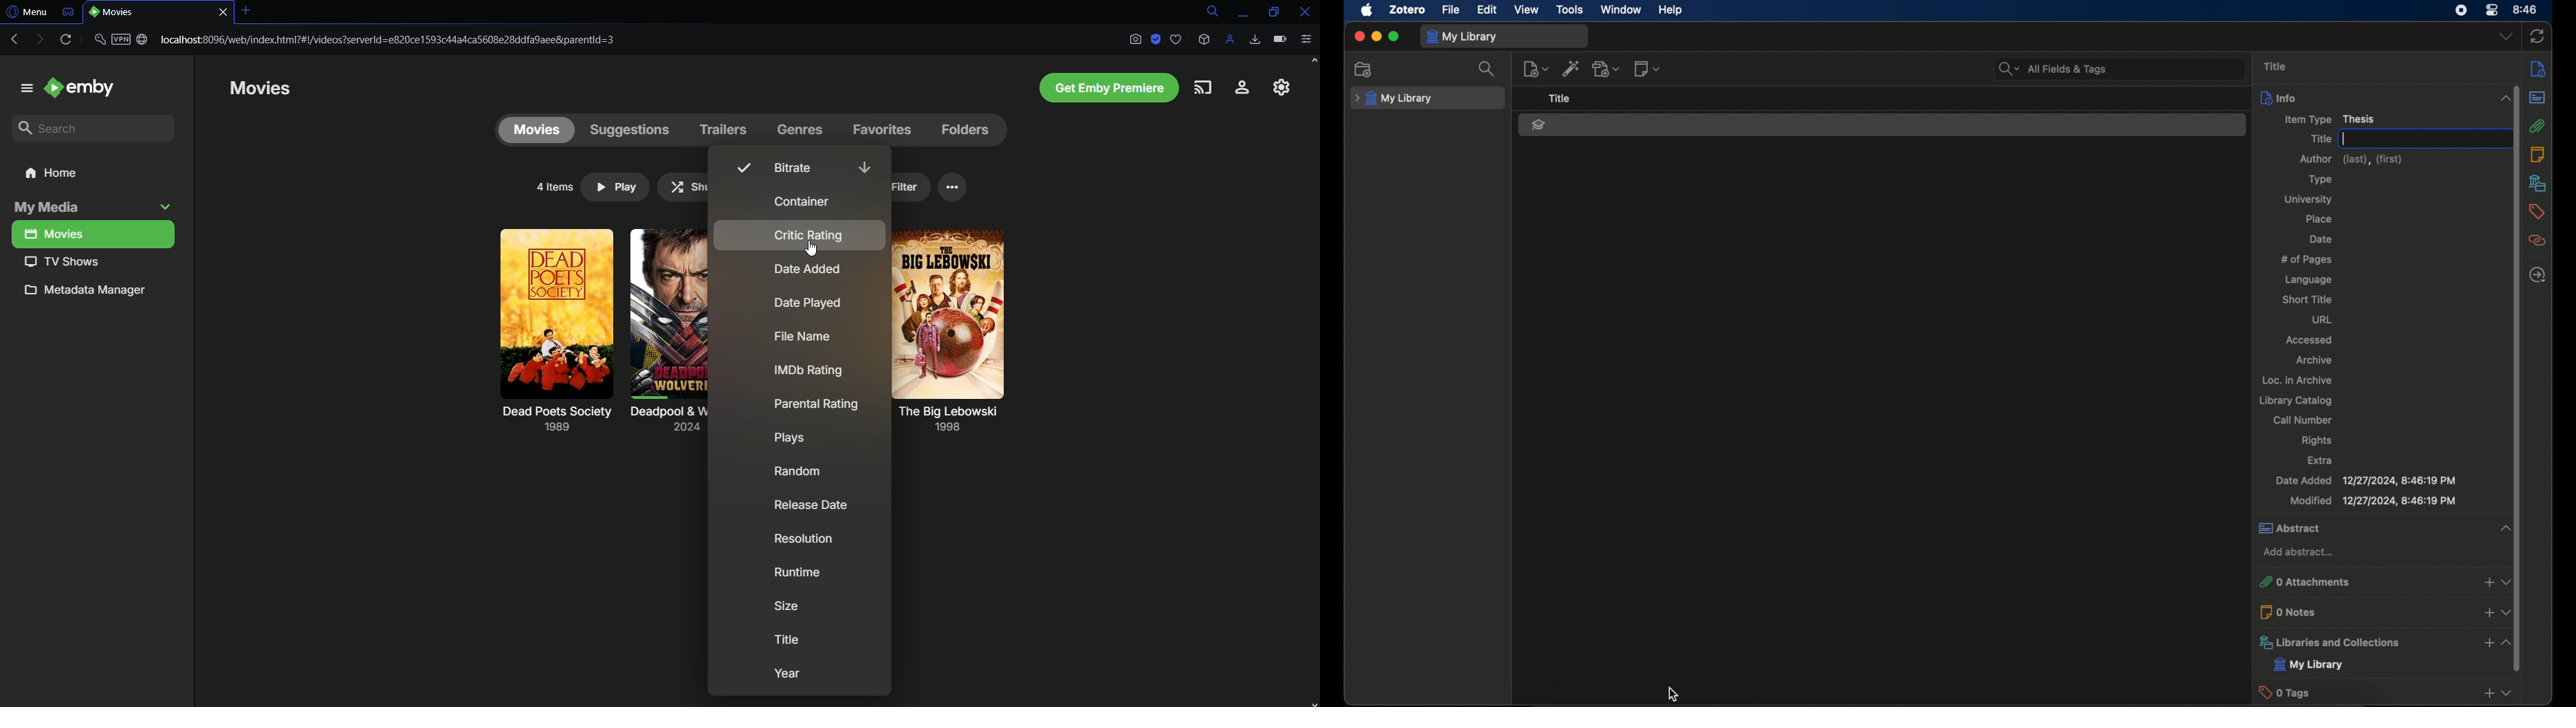  I want to click on Close, so click(1301, 12).